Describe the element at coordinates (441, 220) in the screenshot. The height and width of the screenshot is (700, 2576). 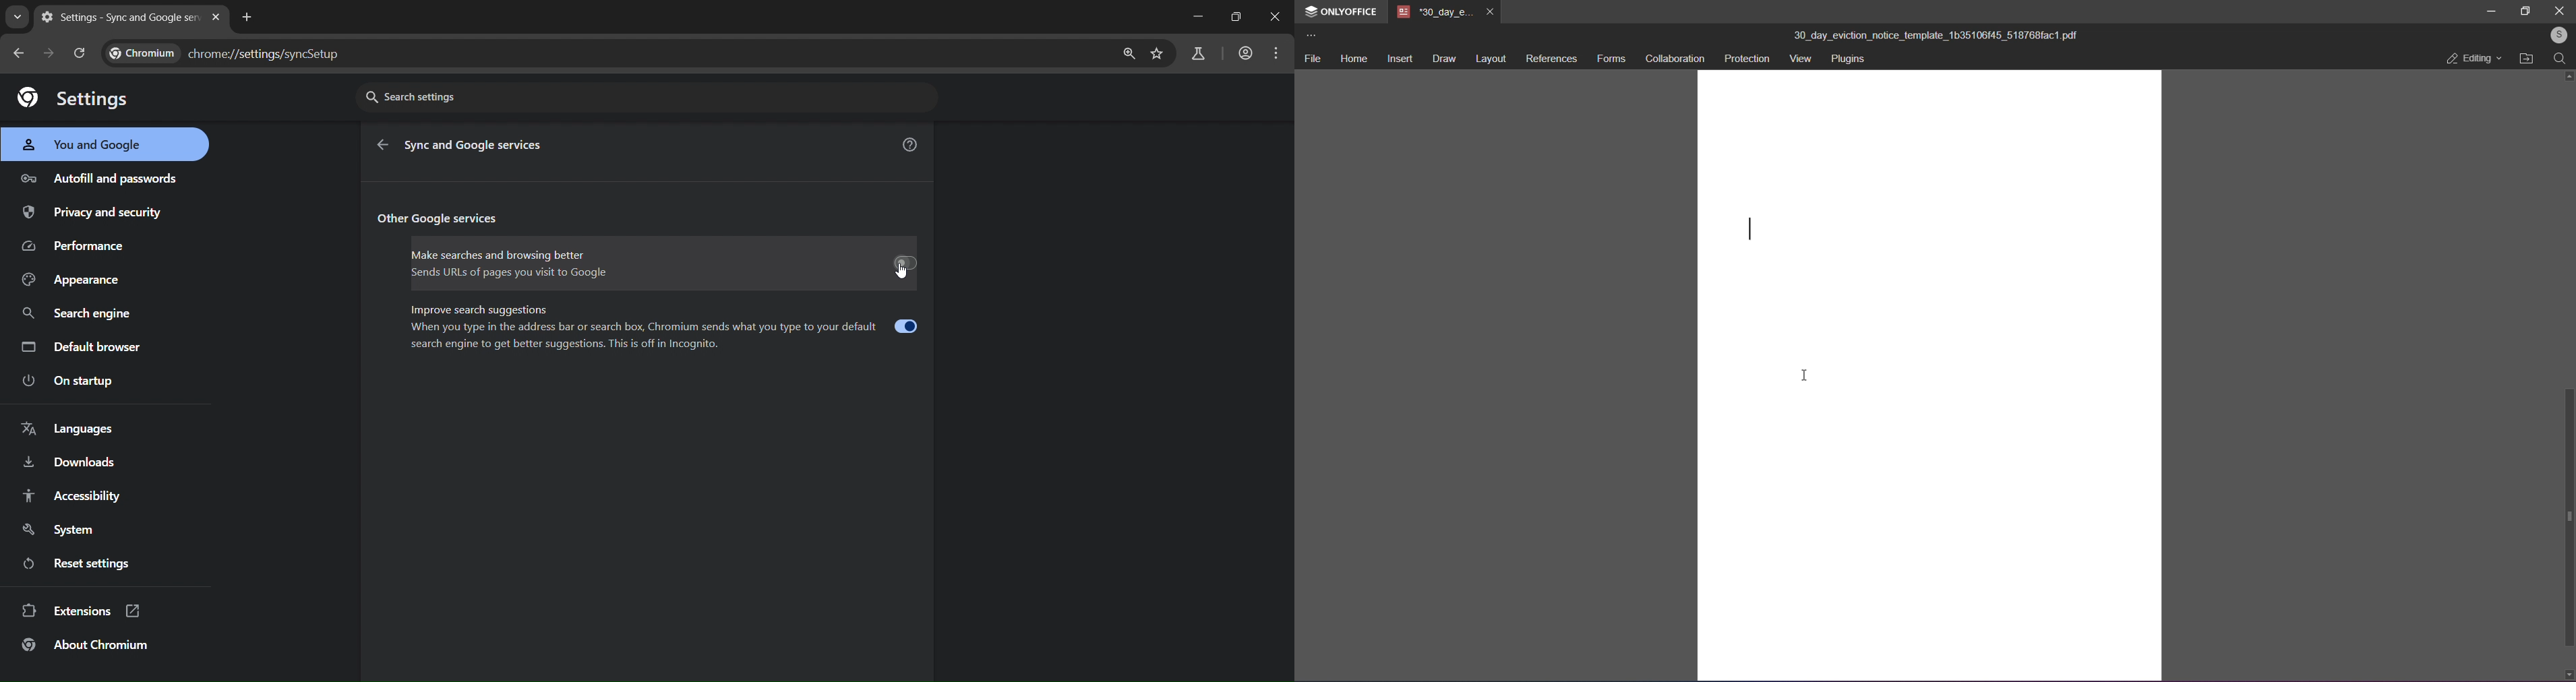
I see `Other Google services` at that location.